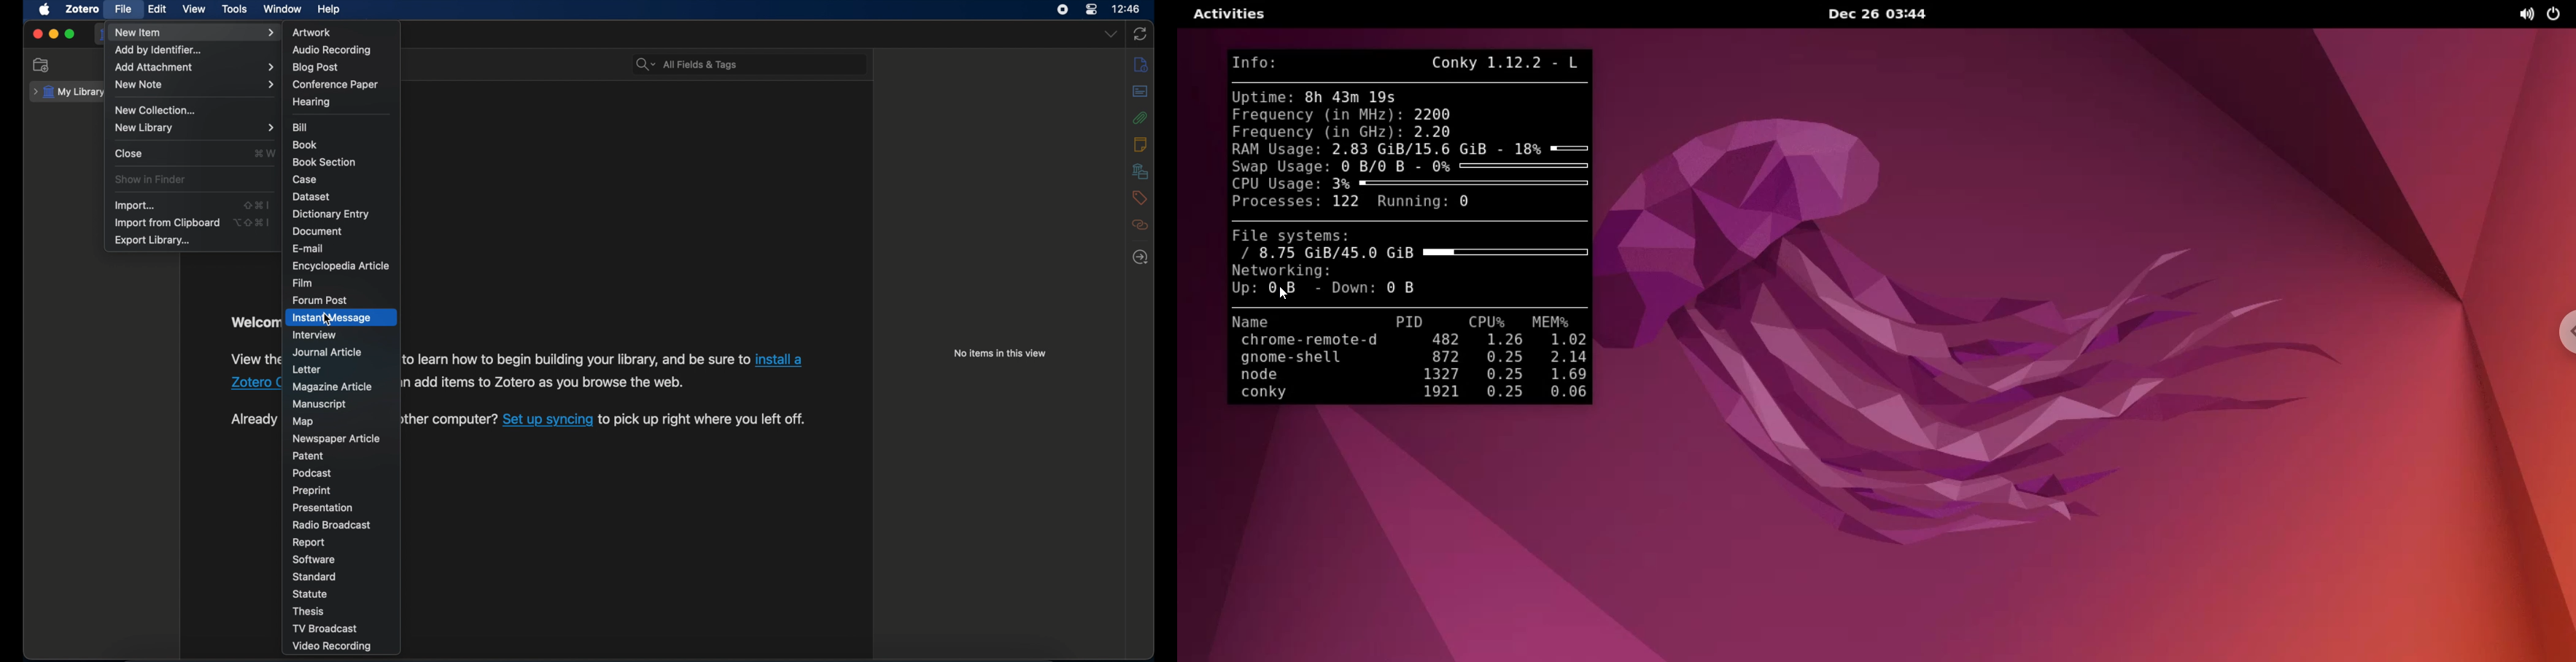 This screenshot has width=2576, height=672. Describe the element at coordinates (83, 9) in the screenshot. I see `zotero` at that location.